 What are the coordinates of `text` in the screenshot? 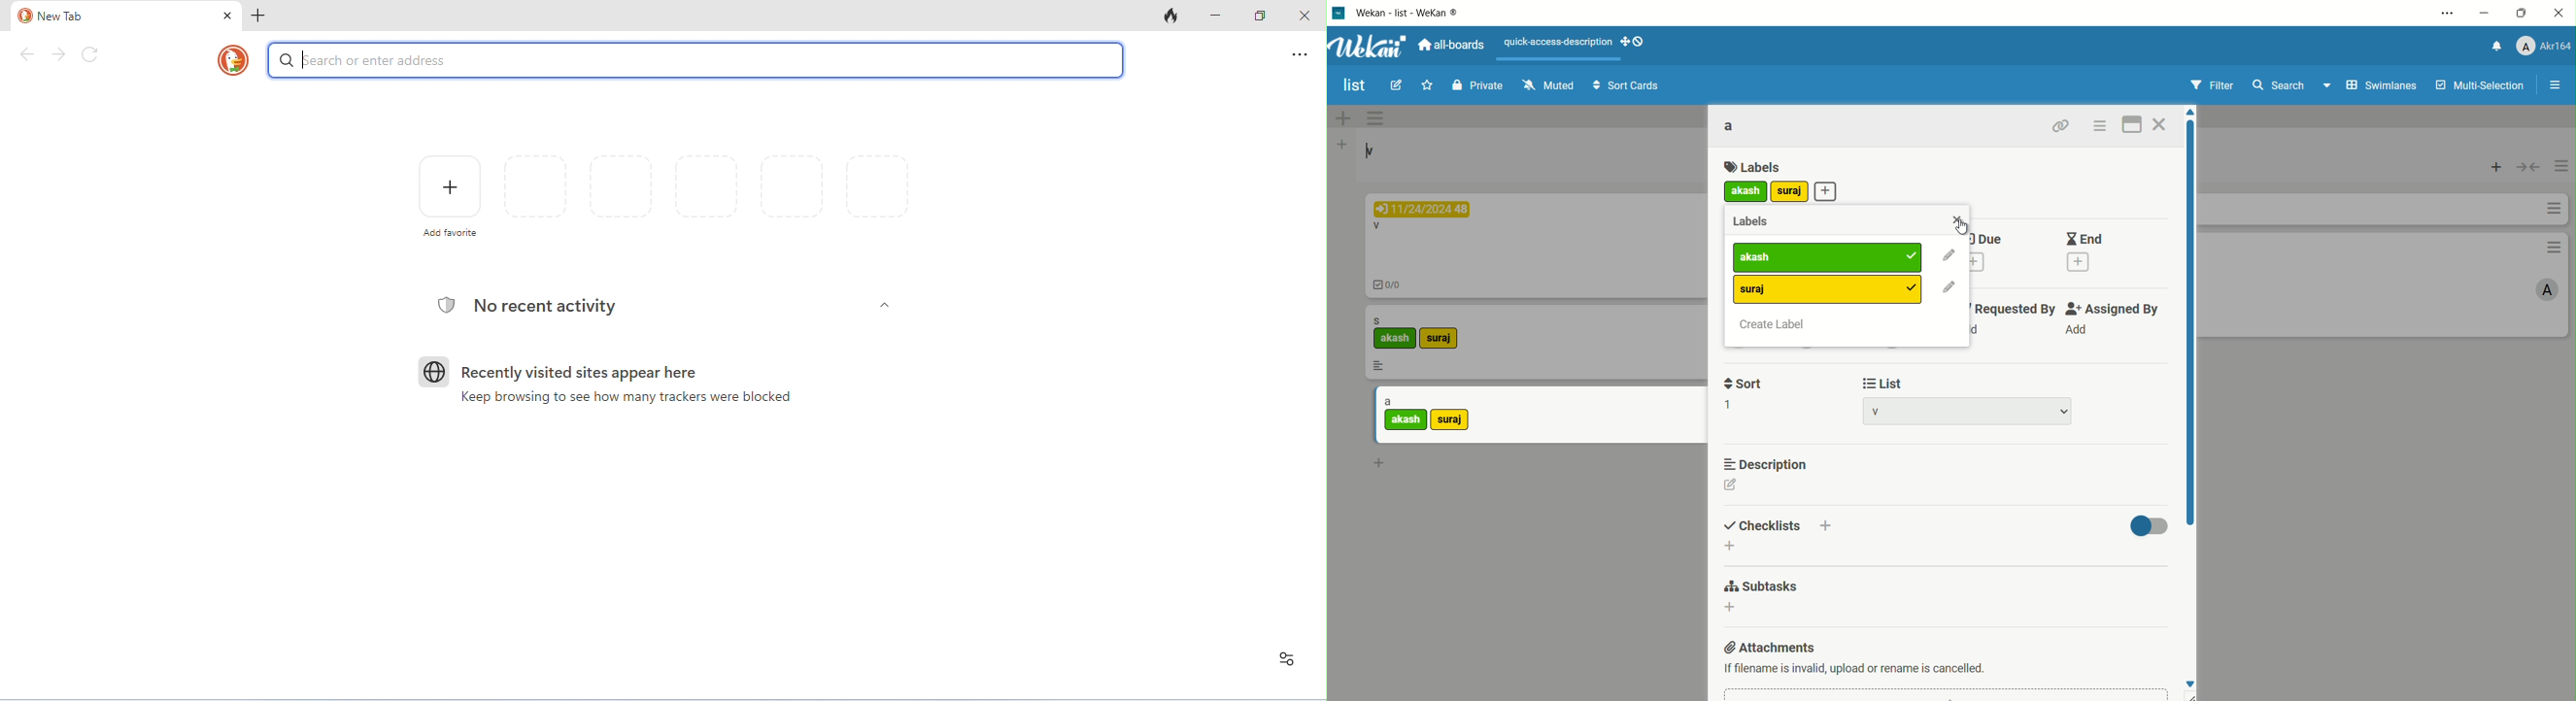 It's located at (1857, 666).